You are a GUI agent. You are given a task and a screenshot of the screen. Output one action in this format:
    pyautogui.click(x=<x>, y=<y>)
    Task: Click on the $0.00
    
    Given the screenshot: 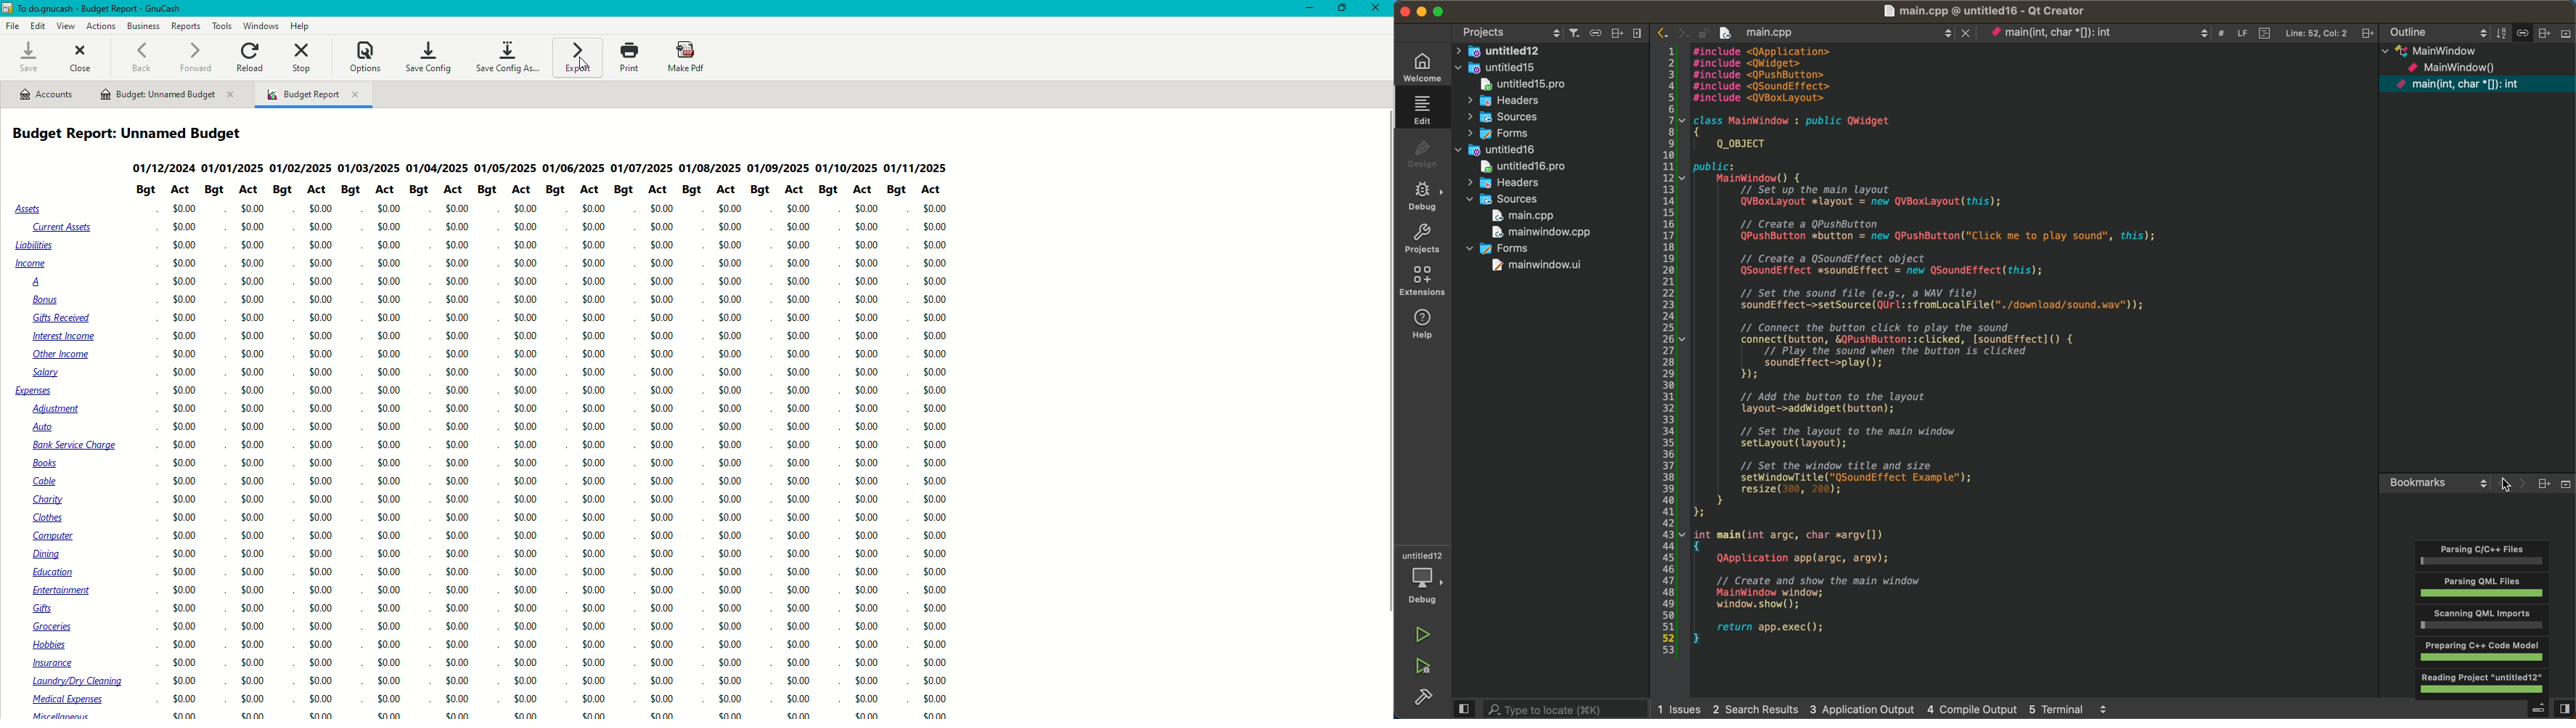 What is the action you would take?
    pyautogui.click(x=320, y=426)
    